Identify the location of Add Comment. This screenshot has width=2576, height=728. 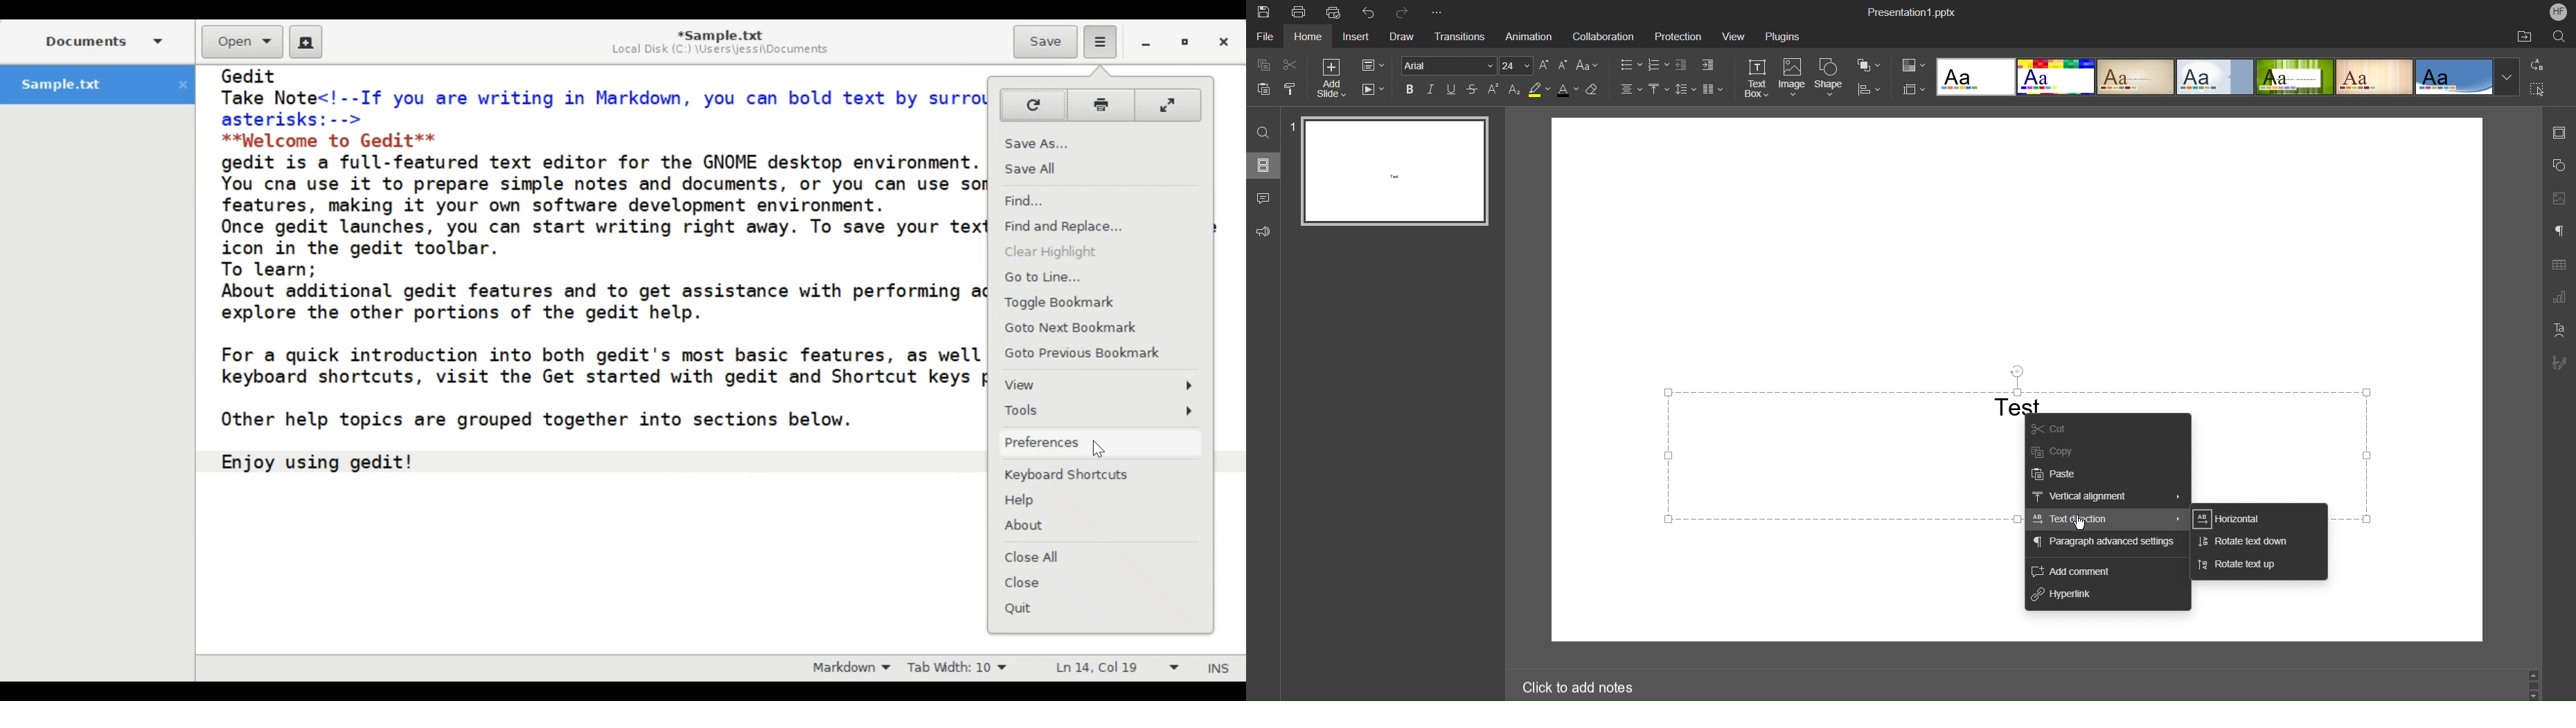
(2071, 571).